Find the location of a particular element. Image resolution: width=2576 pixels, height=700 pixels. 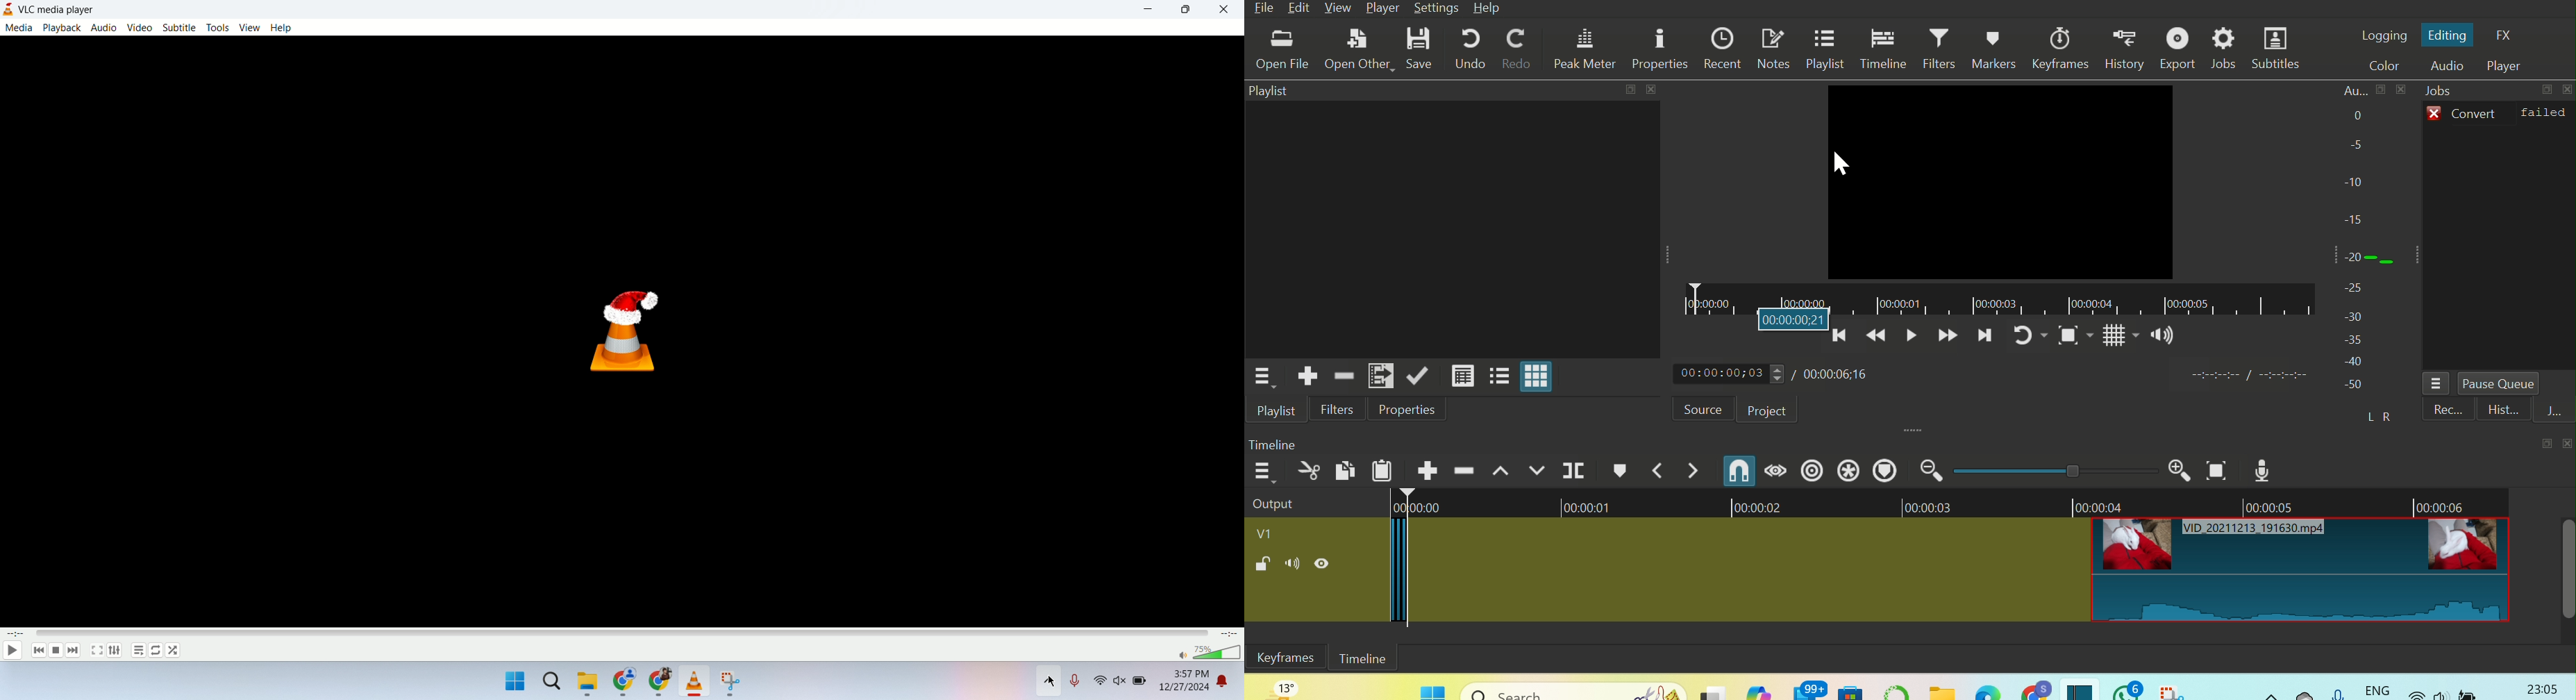

Source is located at coordinates (1705, 408).